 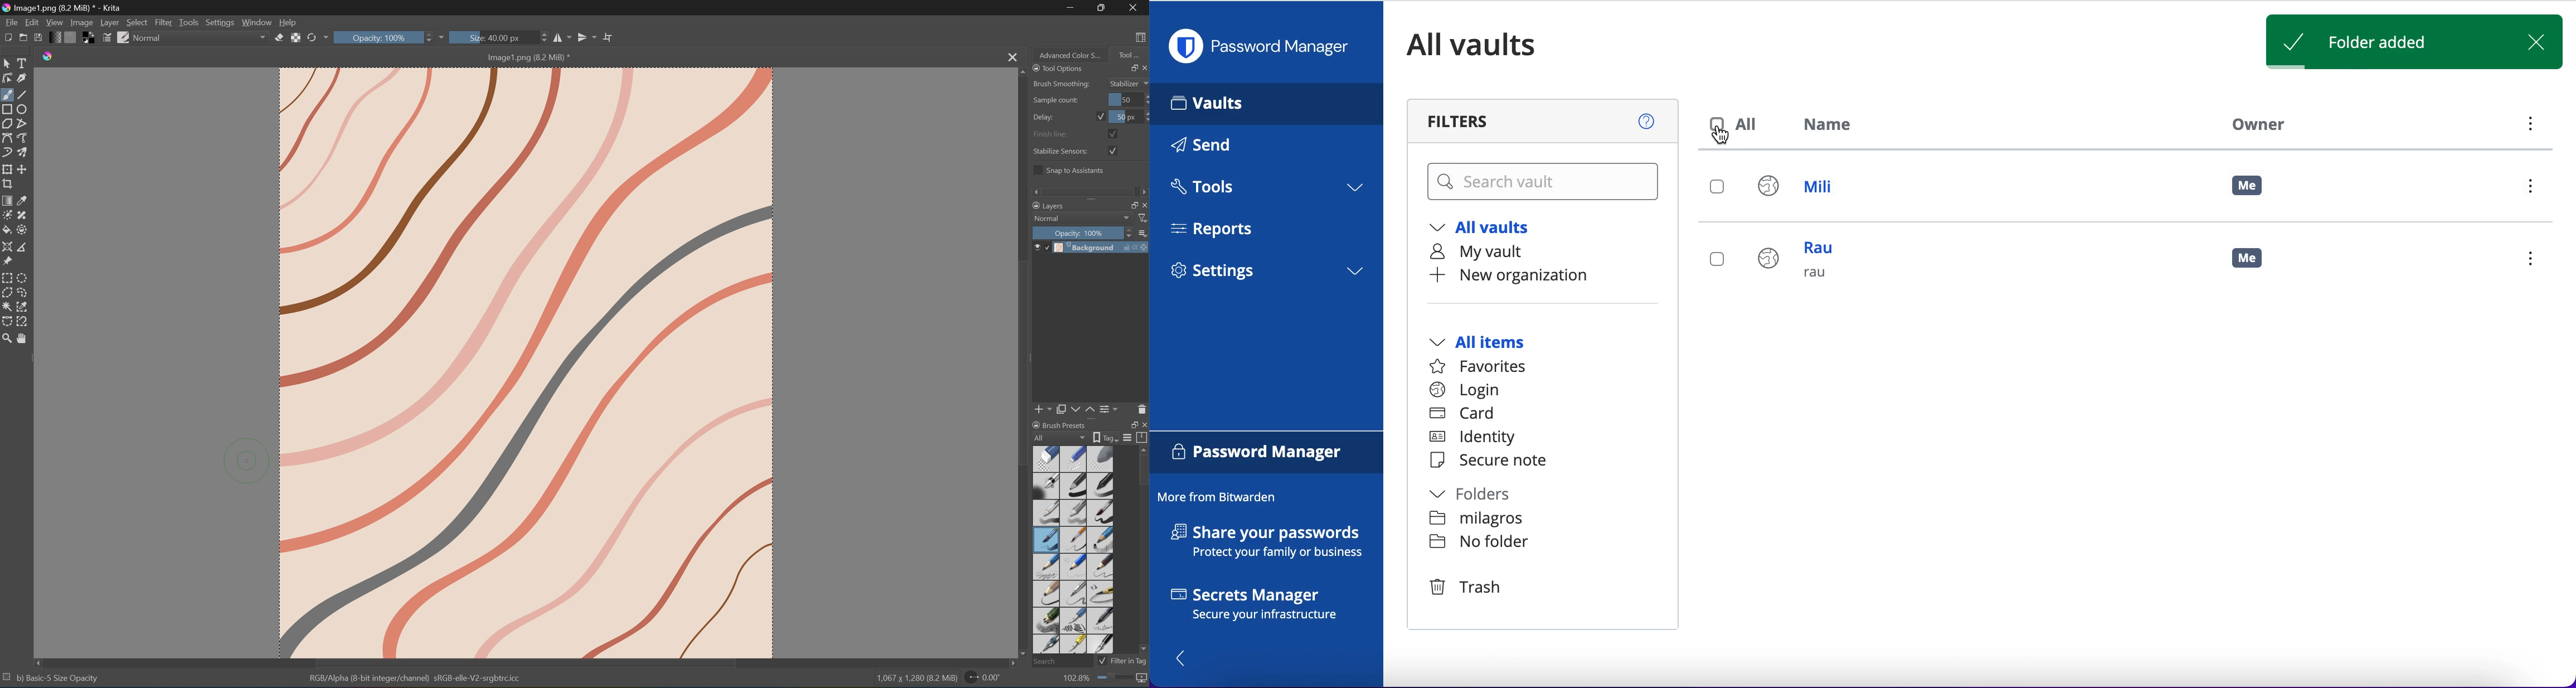 What do you see at coordinates (1113, 132) in the screenshot?
I see `Checkbox` at bounding box center [1113, 132].